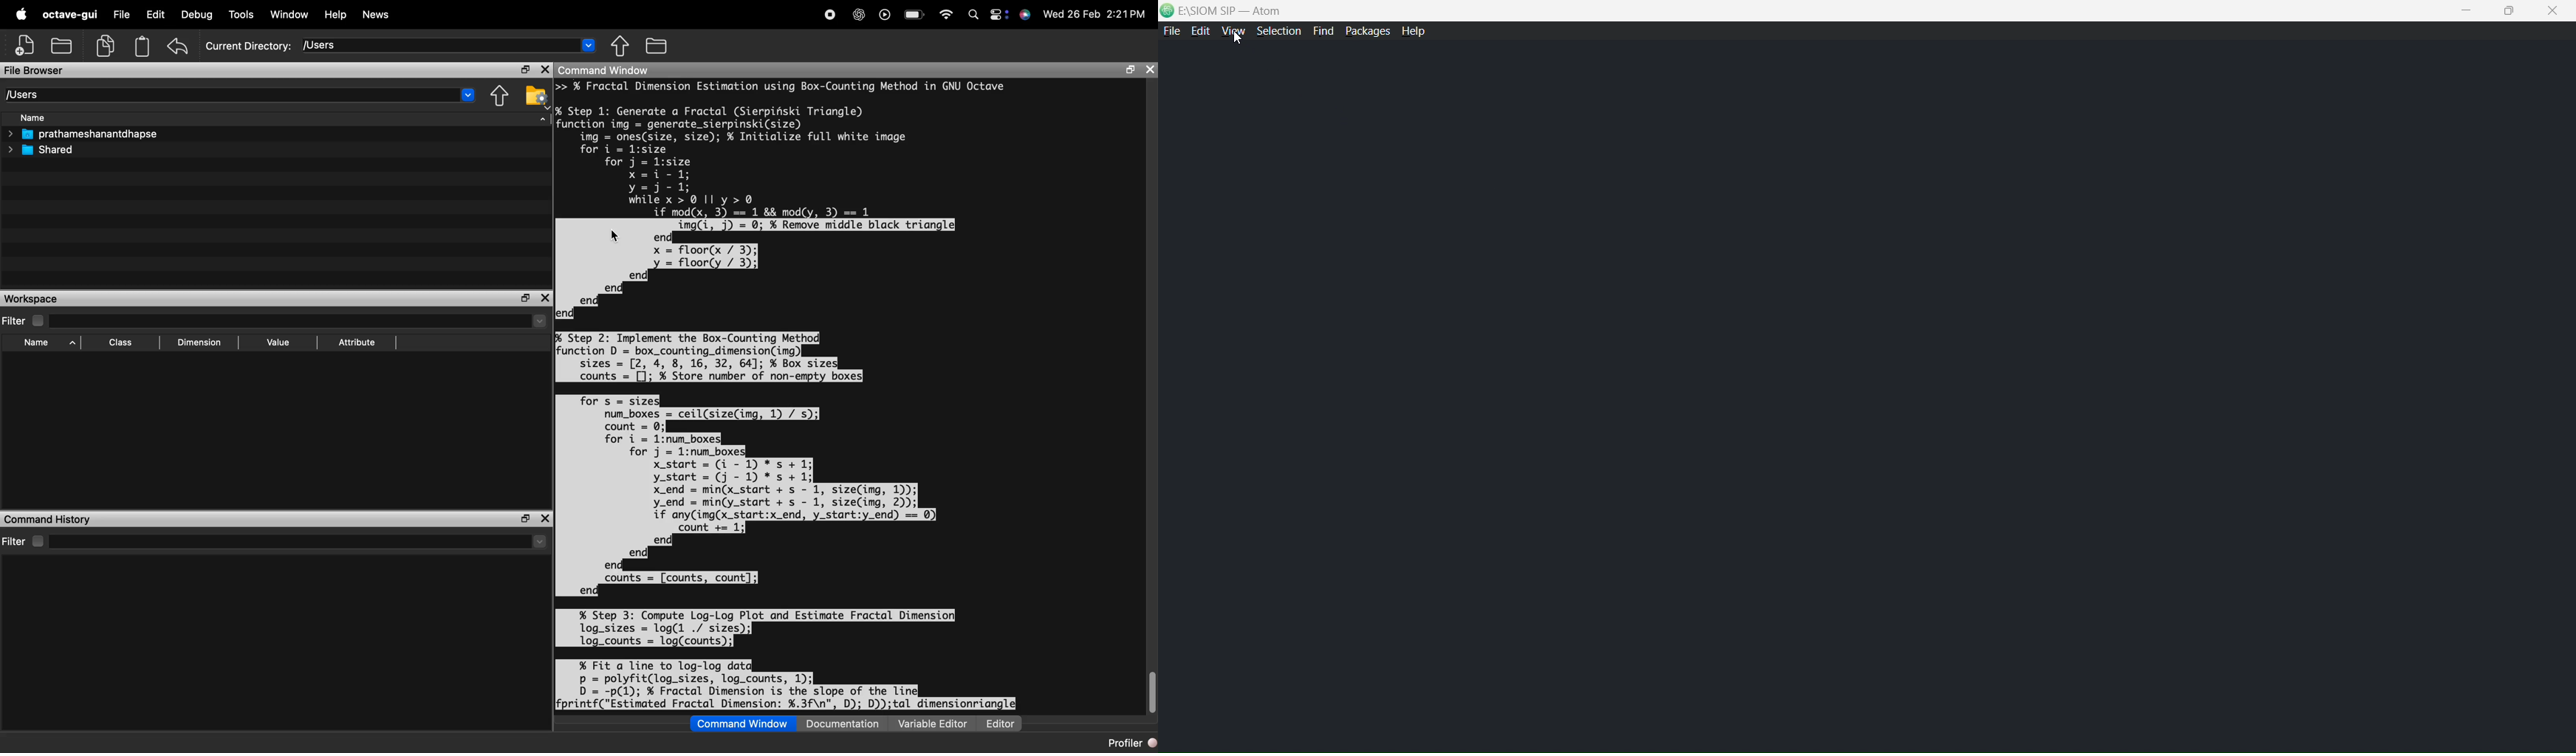 The height and width of the screenshot is (756, 2576). I want to click on browse your files, so click(658, 45).